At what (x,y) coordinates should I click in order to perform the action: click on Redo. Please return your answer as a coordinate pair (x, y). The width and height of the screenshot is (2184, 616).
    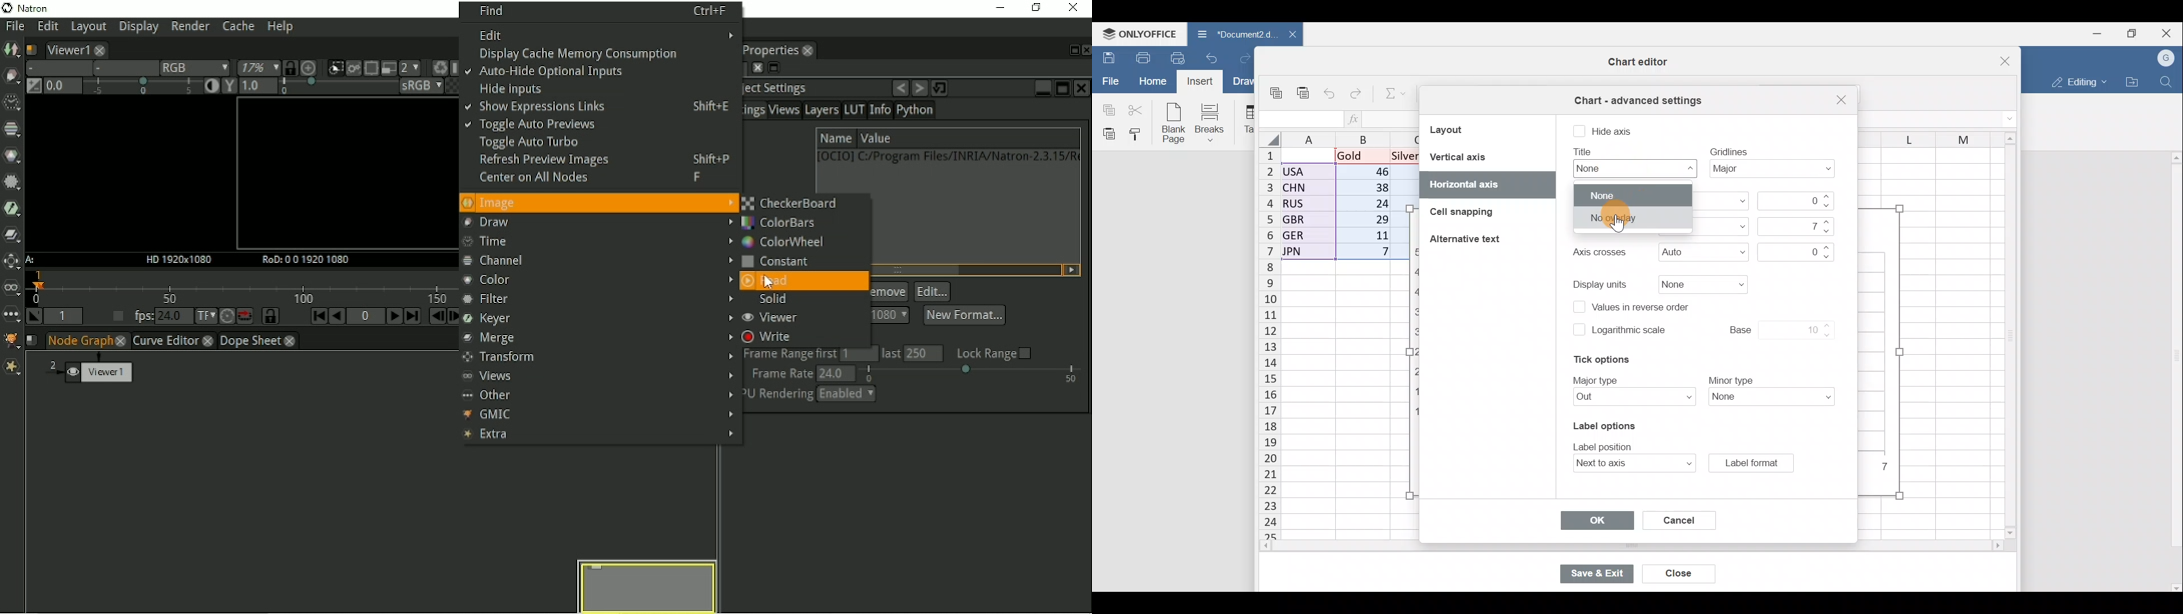
    Looking at the image, I should click on (1243, 55).